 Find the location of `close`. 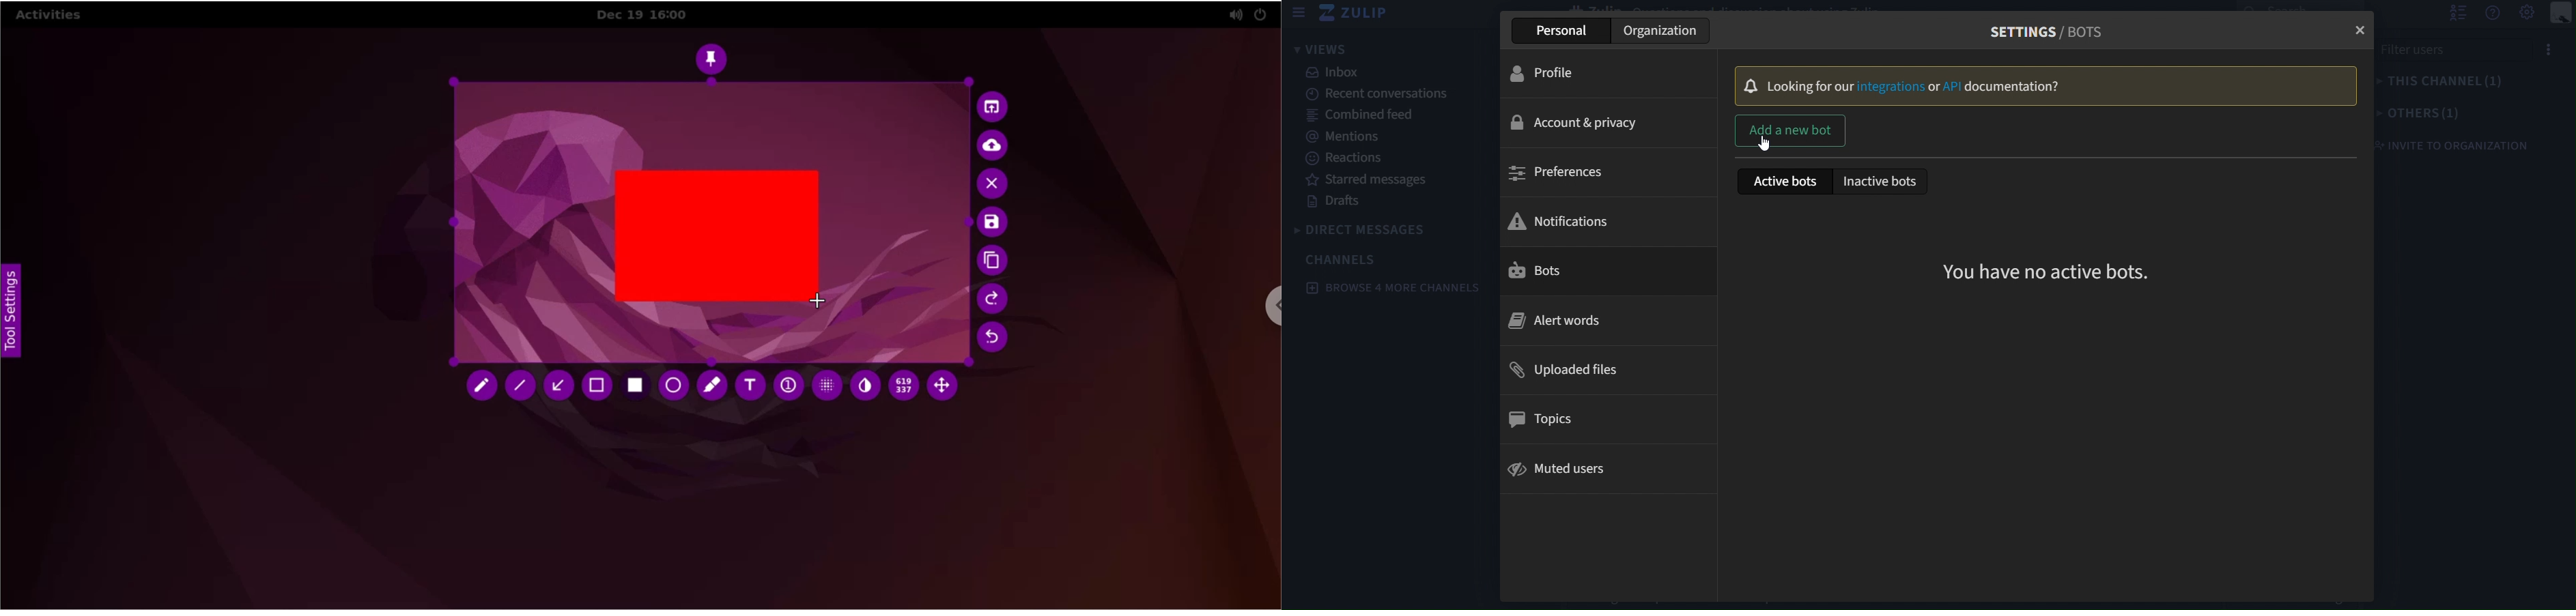

close is located at coordinates (2356, 26).